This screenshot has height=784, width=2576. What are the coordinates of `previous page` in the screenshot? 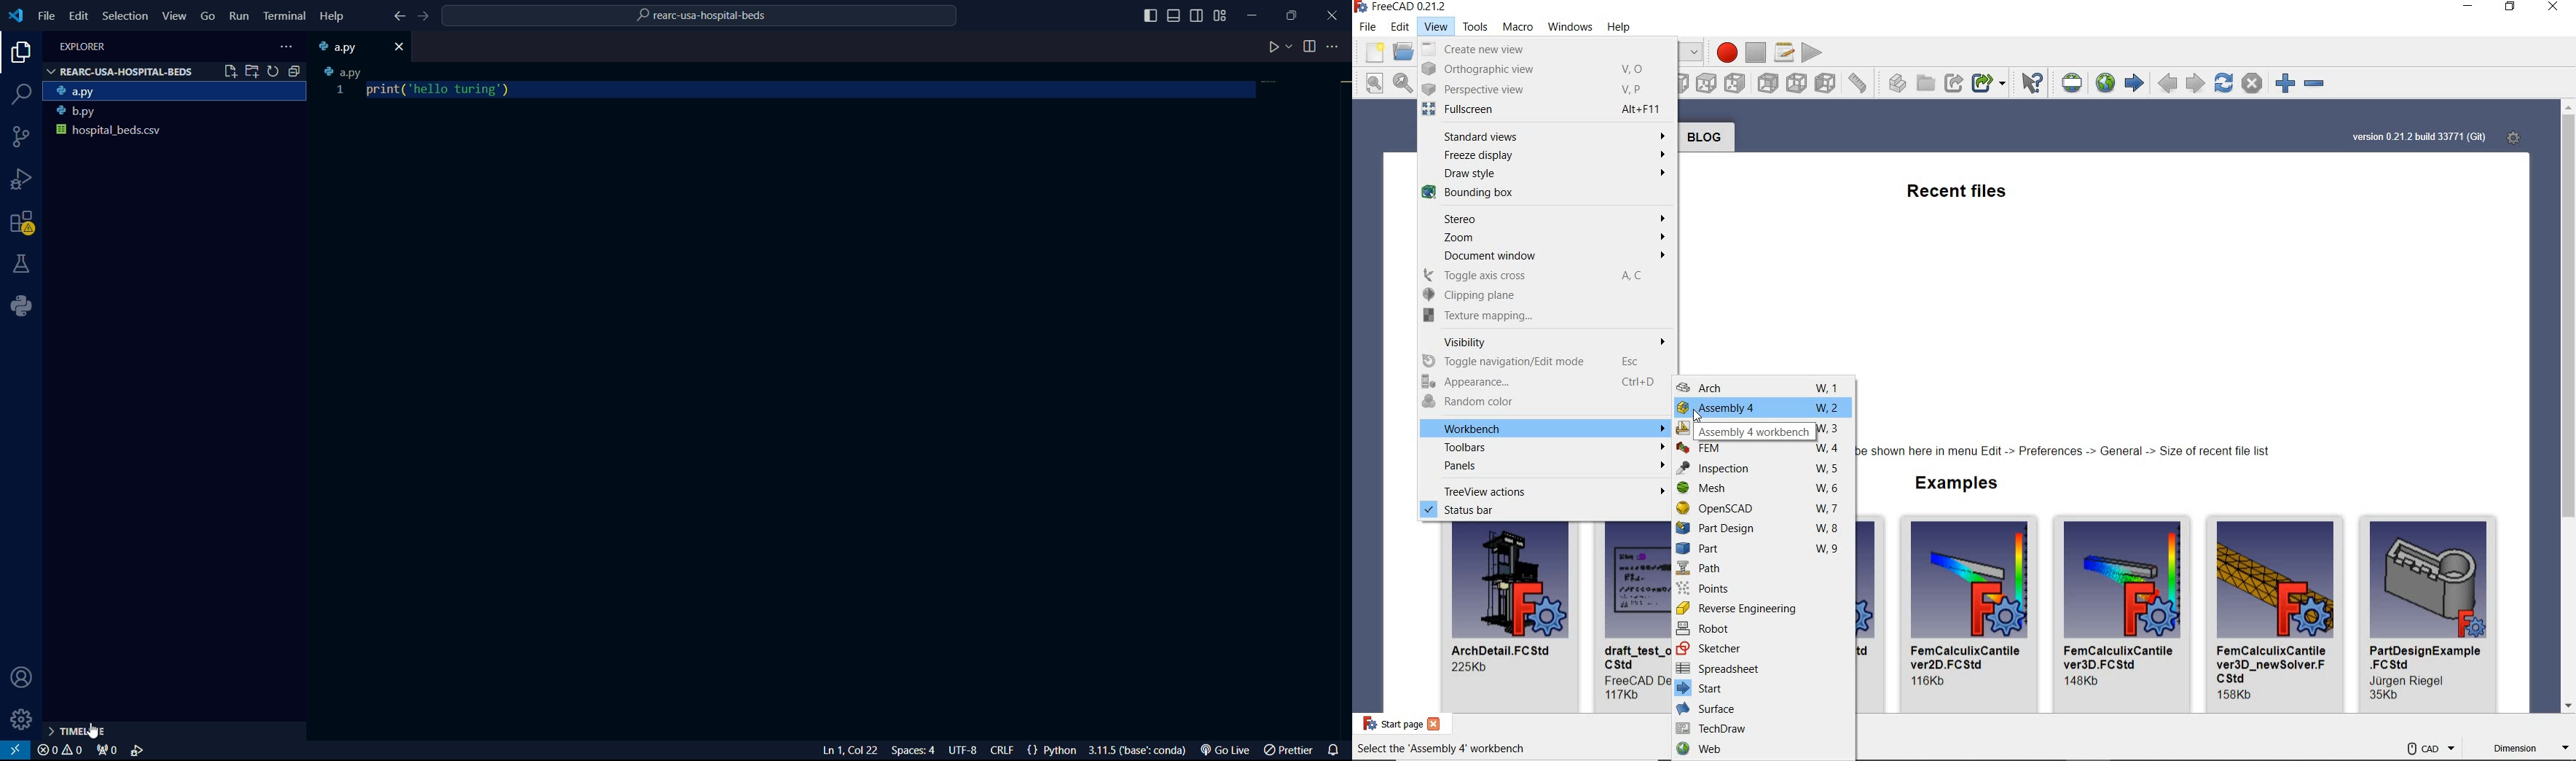 It's located at (2168, 85).